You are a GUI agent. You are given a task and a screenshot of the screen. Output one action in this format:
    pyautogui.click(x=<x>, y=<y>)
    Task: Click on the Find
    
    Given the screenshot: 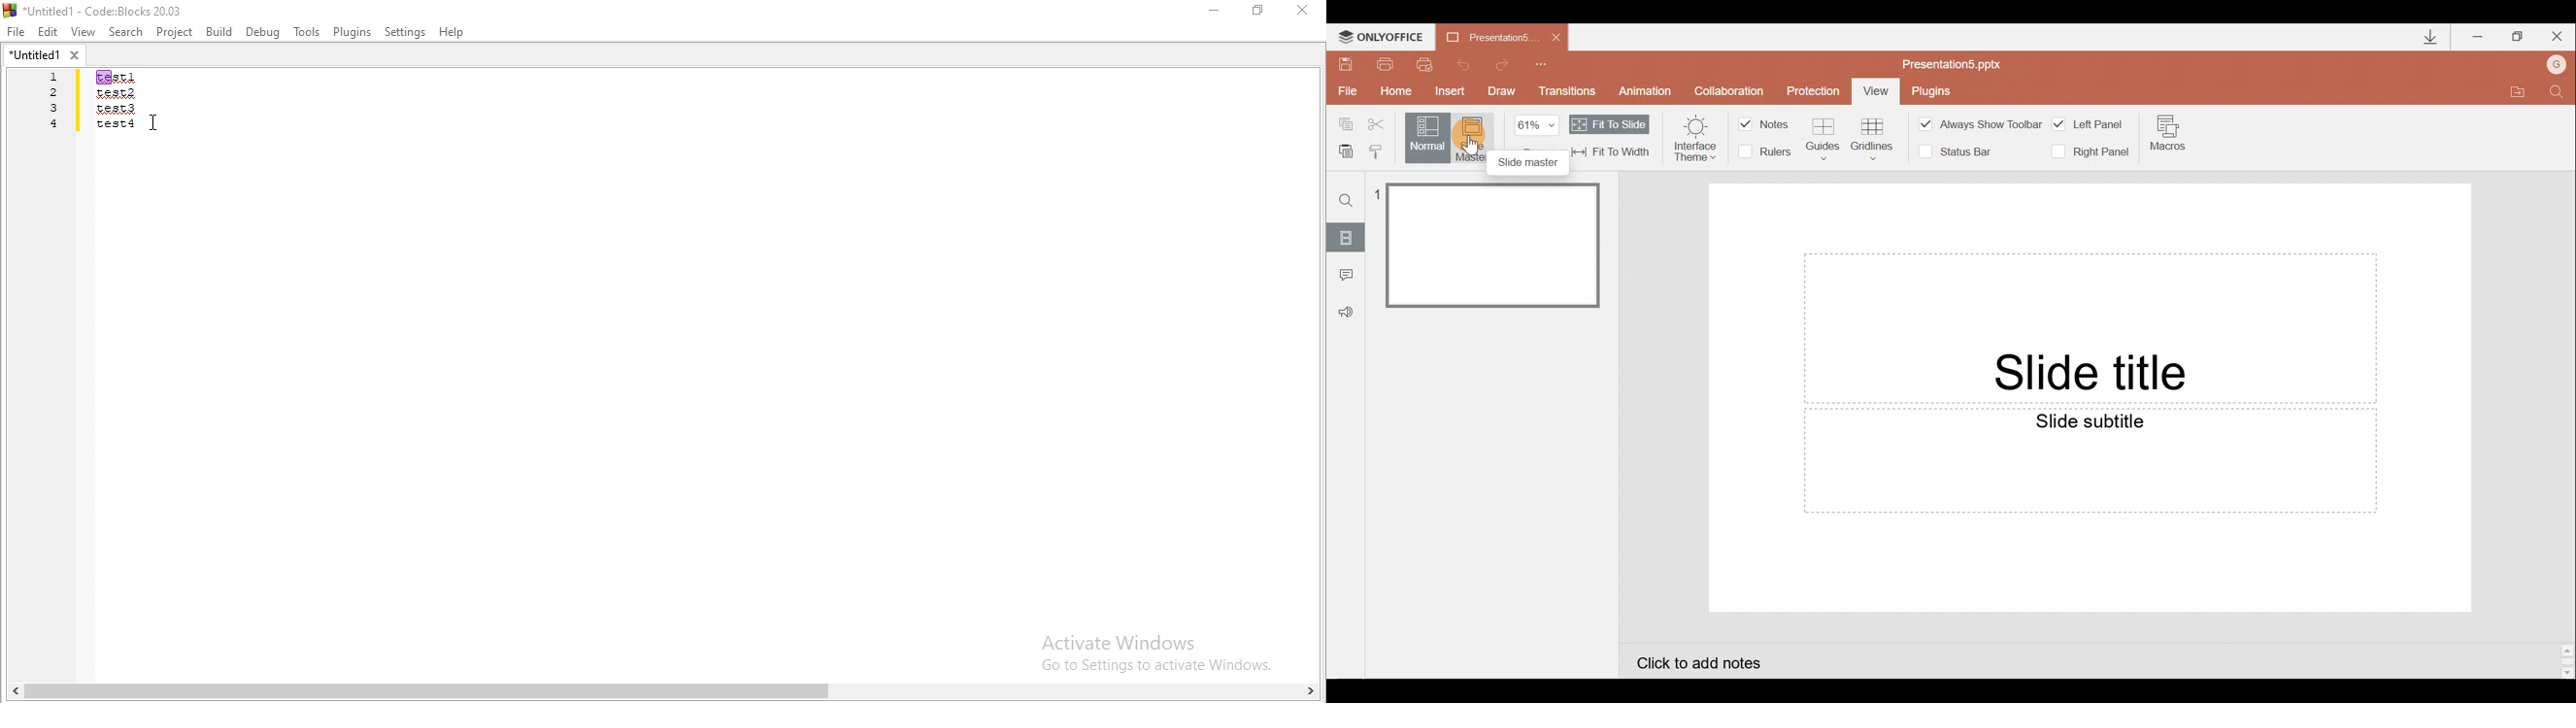 What is the action you would take?
    pyautogui.click(x=1341, y=195)
    